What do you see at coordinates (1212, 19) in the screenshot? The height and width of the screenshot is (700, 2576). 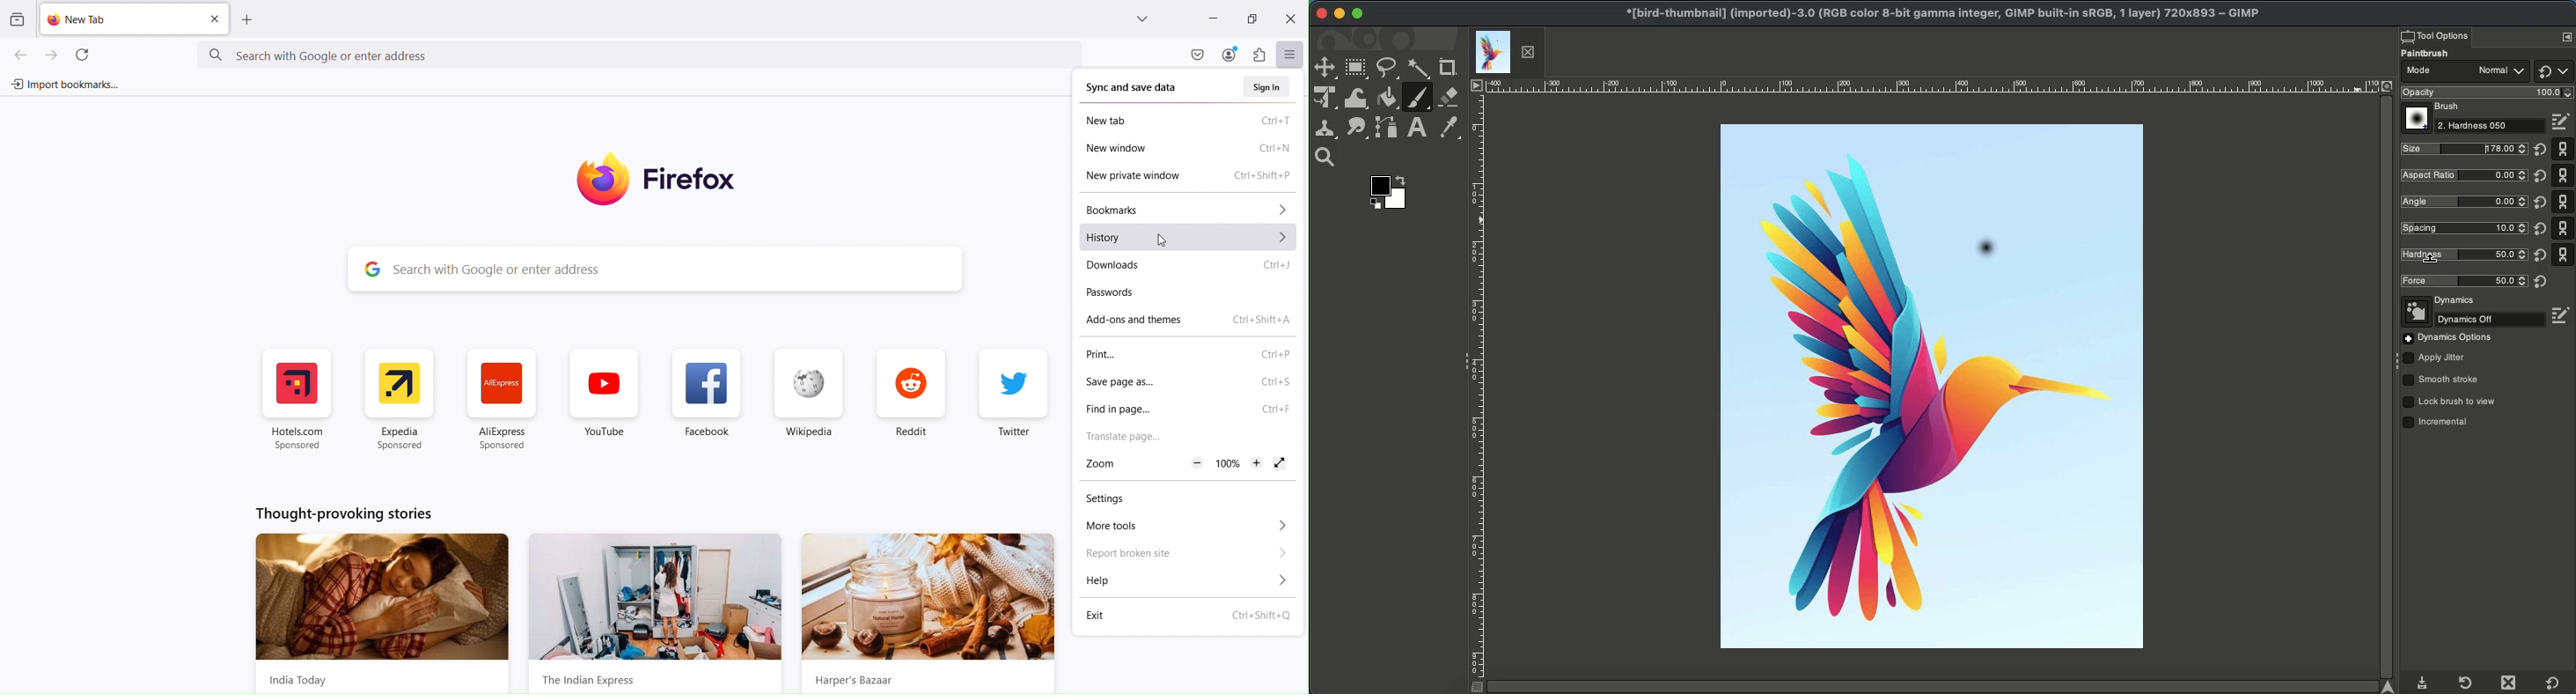 I see `Minimize` at bounding box center [1212, 19].